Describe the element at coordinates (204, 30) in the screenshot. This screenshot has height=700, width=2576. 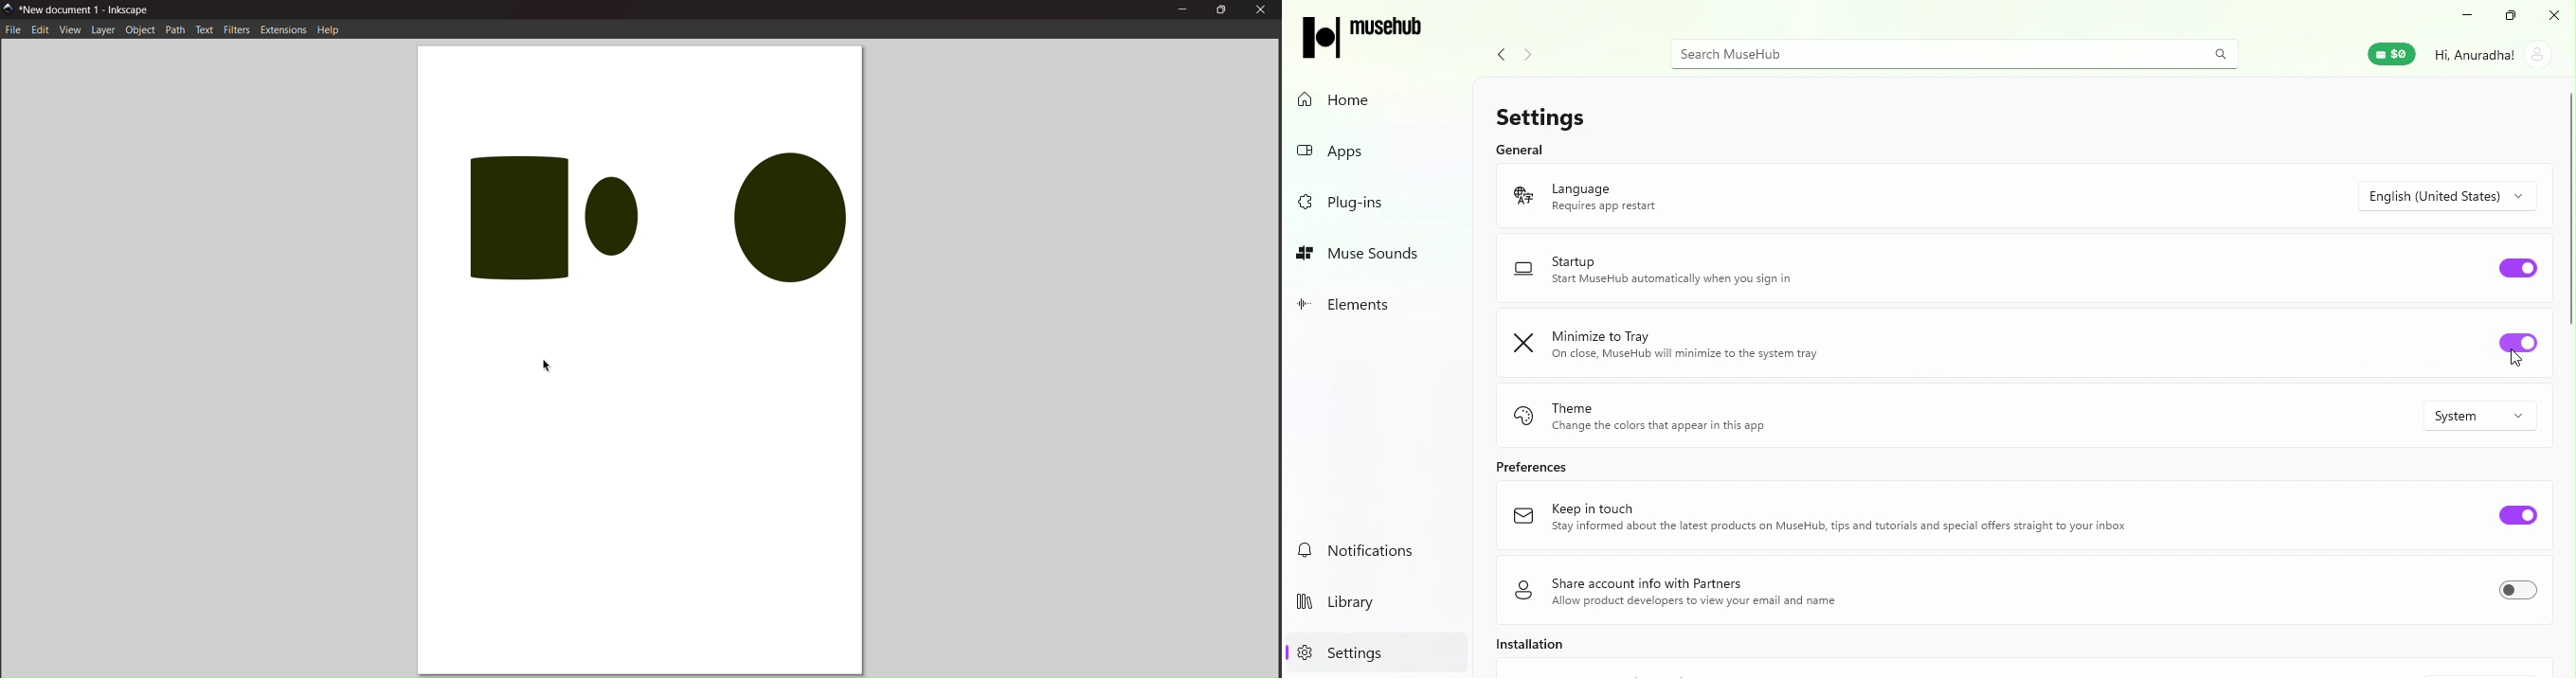
I see `text` at that location.